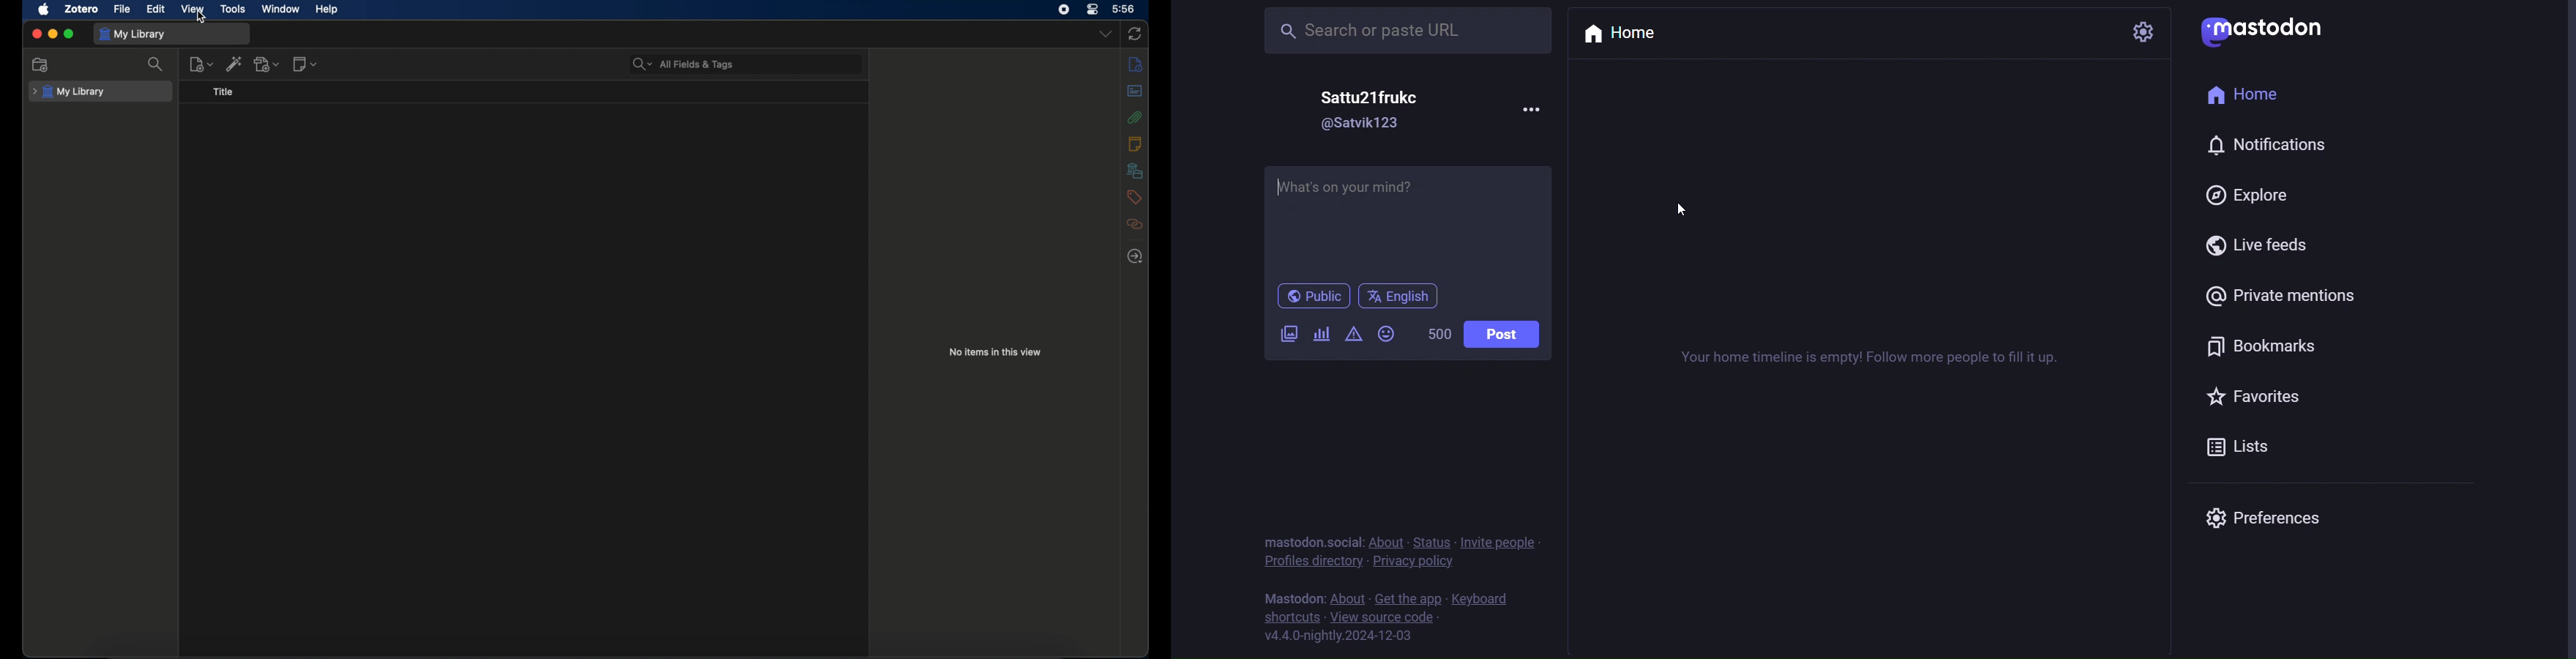 The width and height of the screenshot is (2576, 672). What do you see at coordinates (1352, 333) in the screenshot?
I see `content warning` at bounding box center [1352, 333].